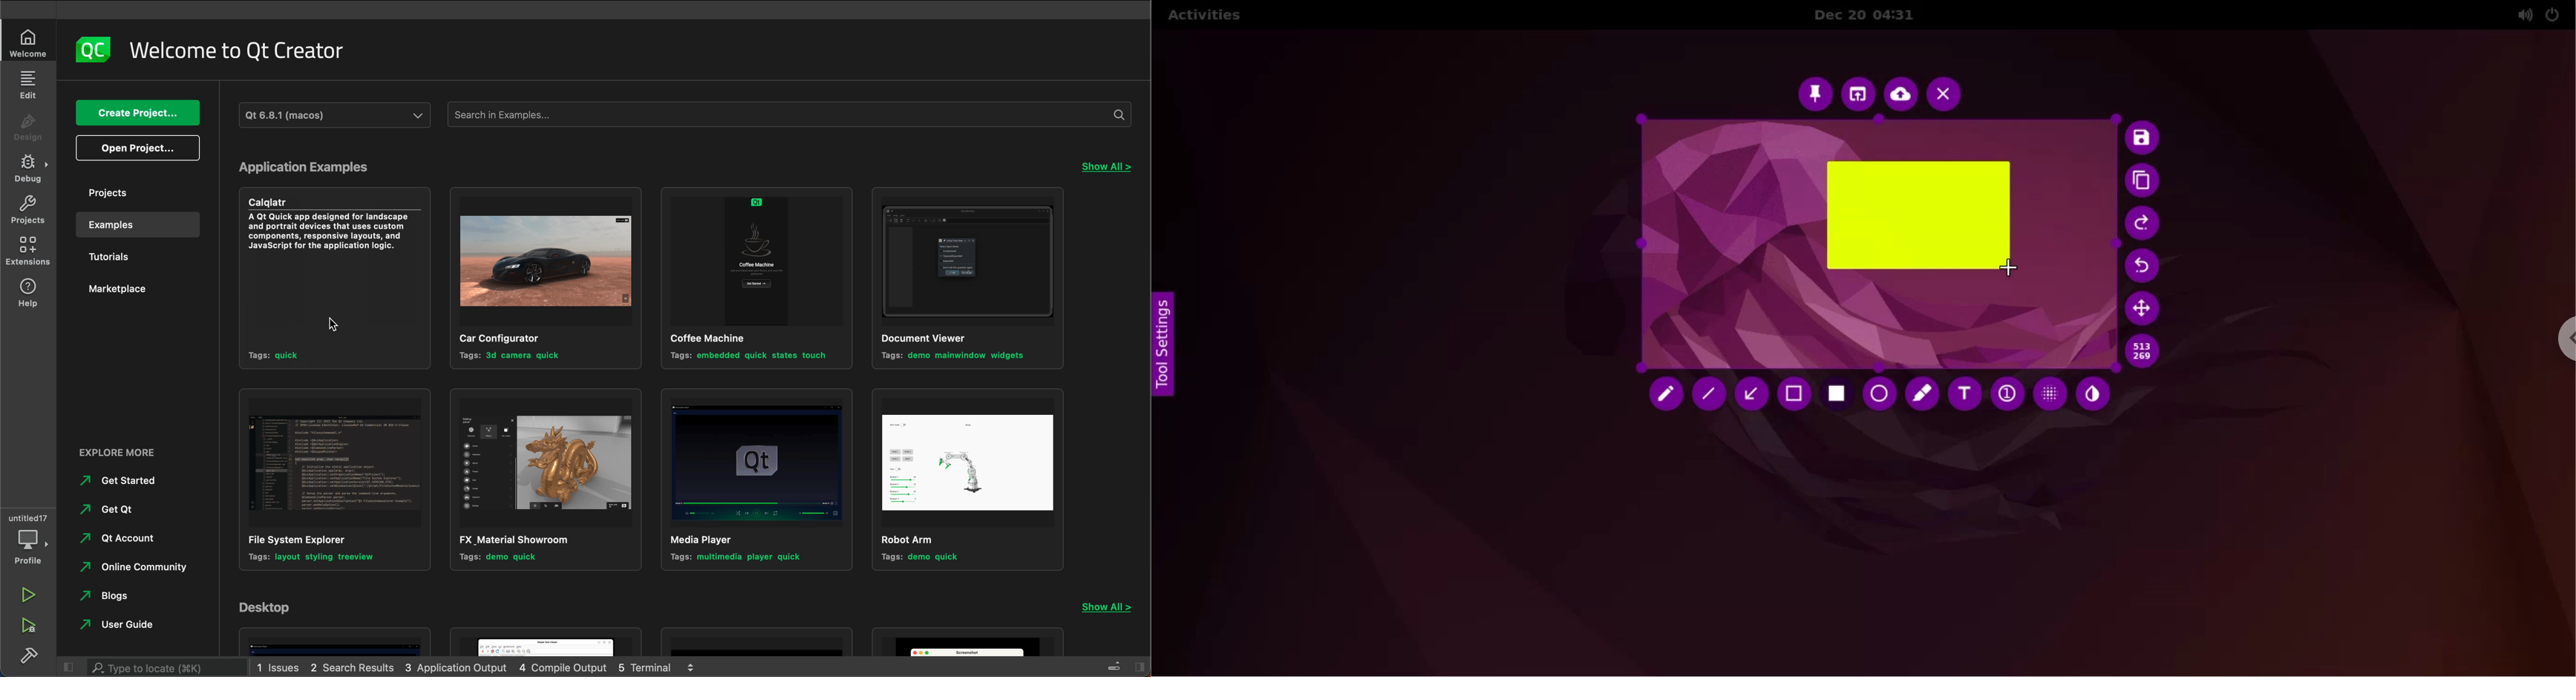 This screenshot has width=2576, height=700. Describe the element at coordinates (143, 454) in the screenshot. I see `external links` at that location.